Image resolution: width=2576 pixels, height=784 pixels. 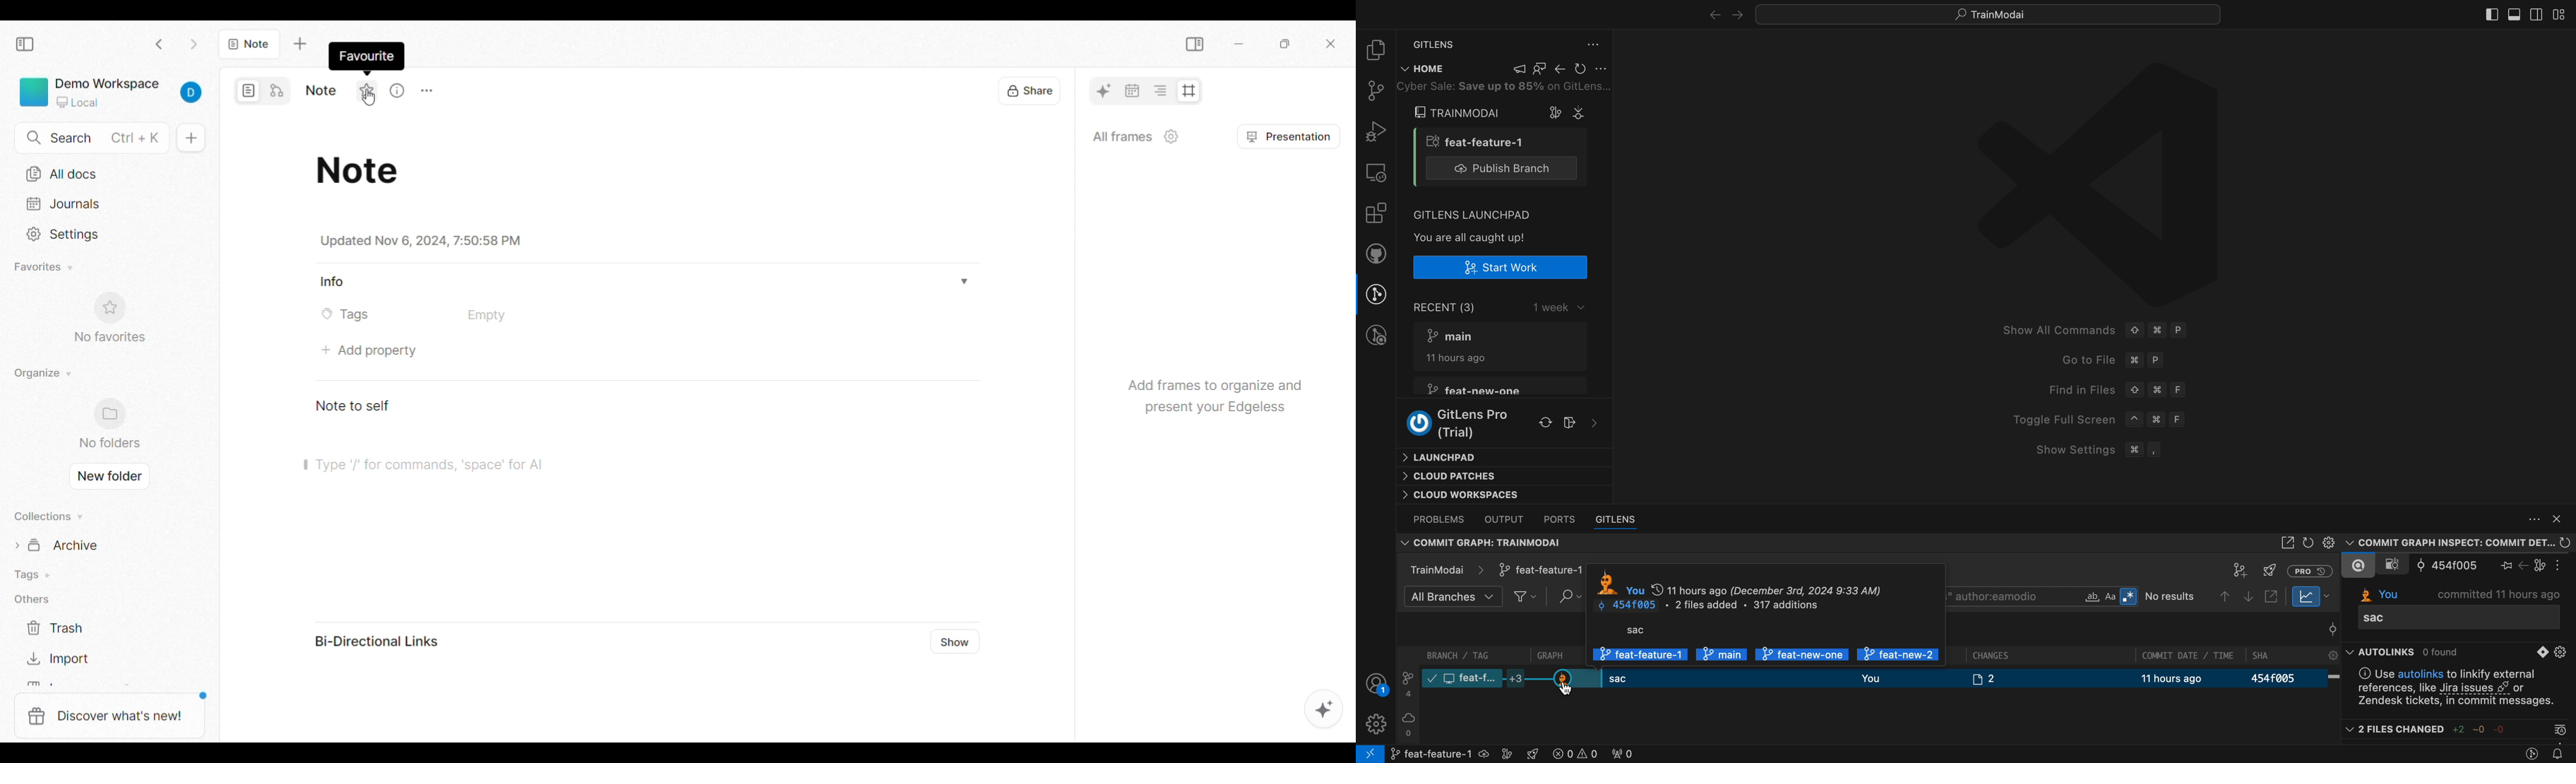 I want to click on problems, so click(x=1432, y=519).